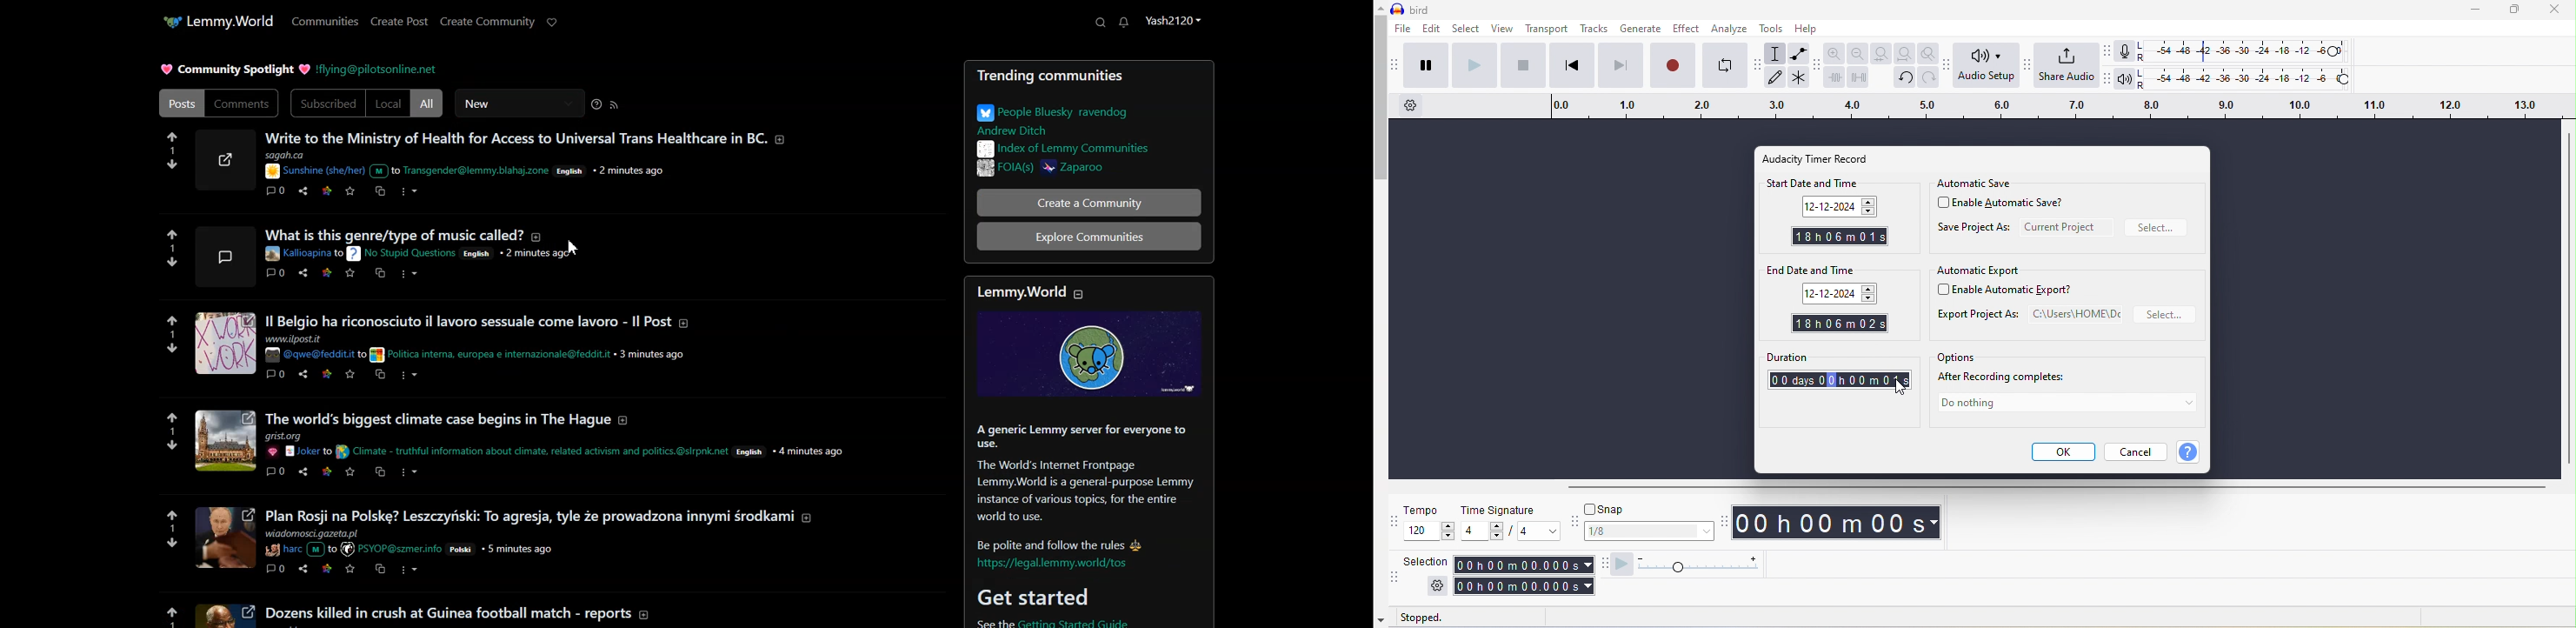 The image size is (2576, 644). I want to click on zoom toggle, so click(1930, 53).